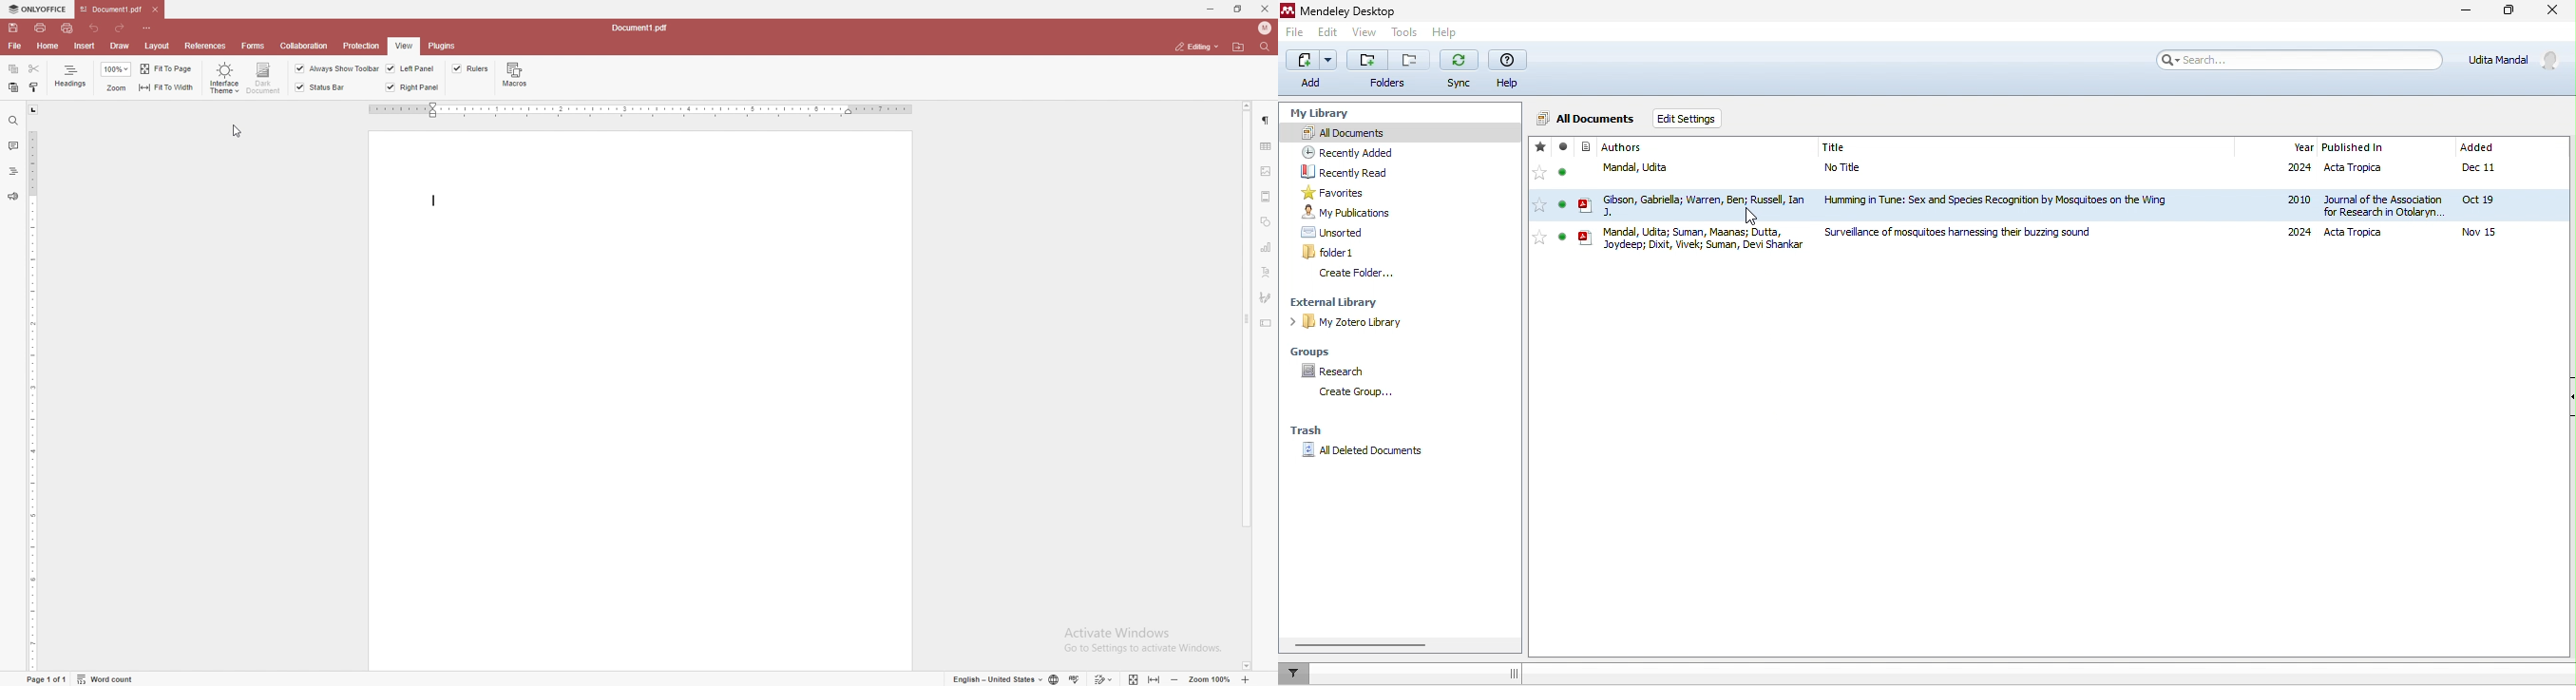 The height and width of the screenshot is (700, 2576). What do you see at coordinates (1626, 147) in the screenshot?
I see `journal author name` at bounding box center [1626, 147].